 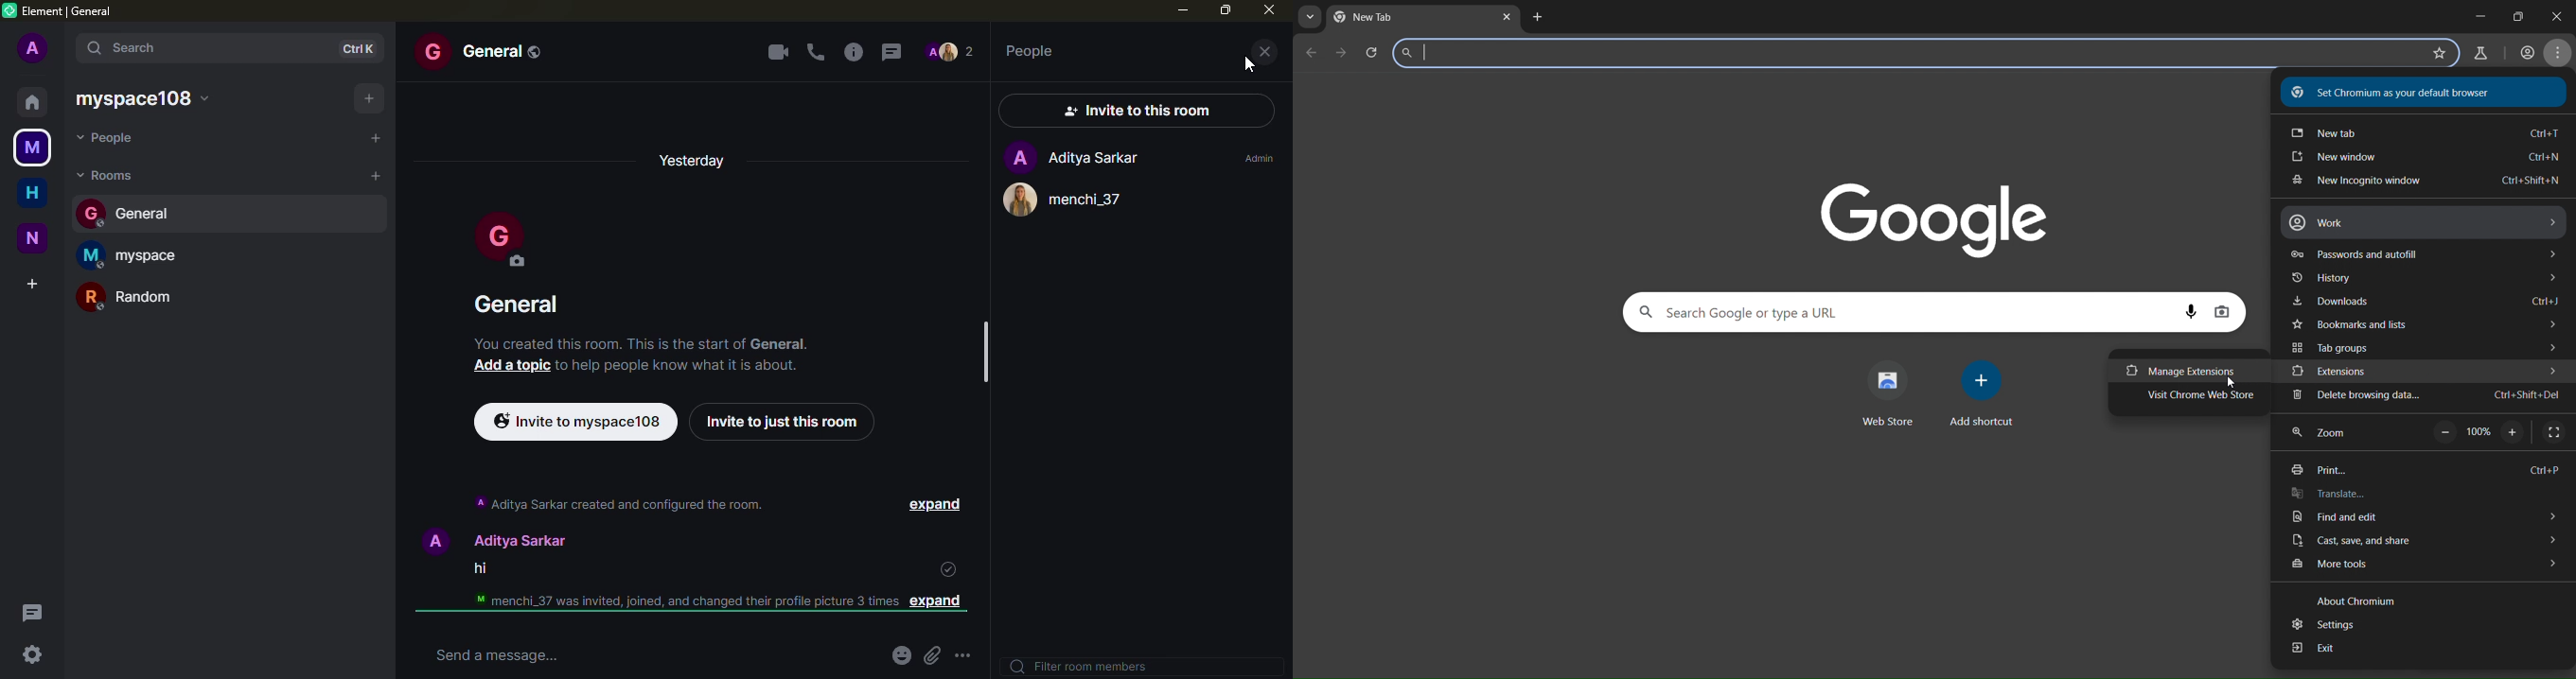 What do you see at coordinates (477, 570) in the screenshot?
I see `hi` at bounding box center [477, 570].